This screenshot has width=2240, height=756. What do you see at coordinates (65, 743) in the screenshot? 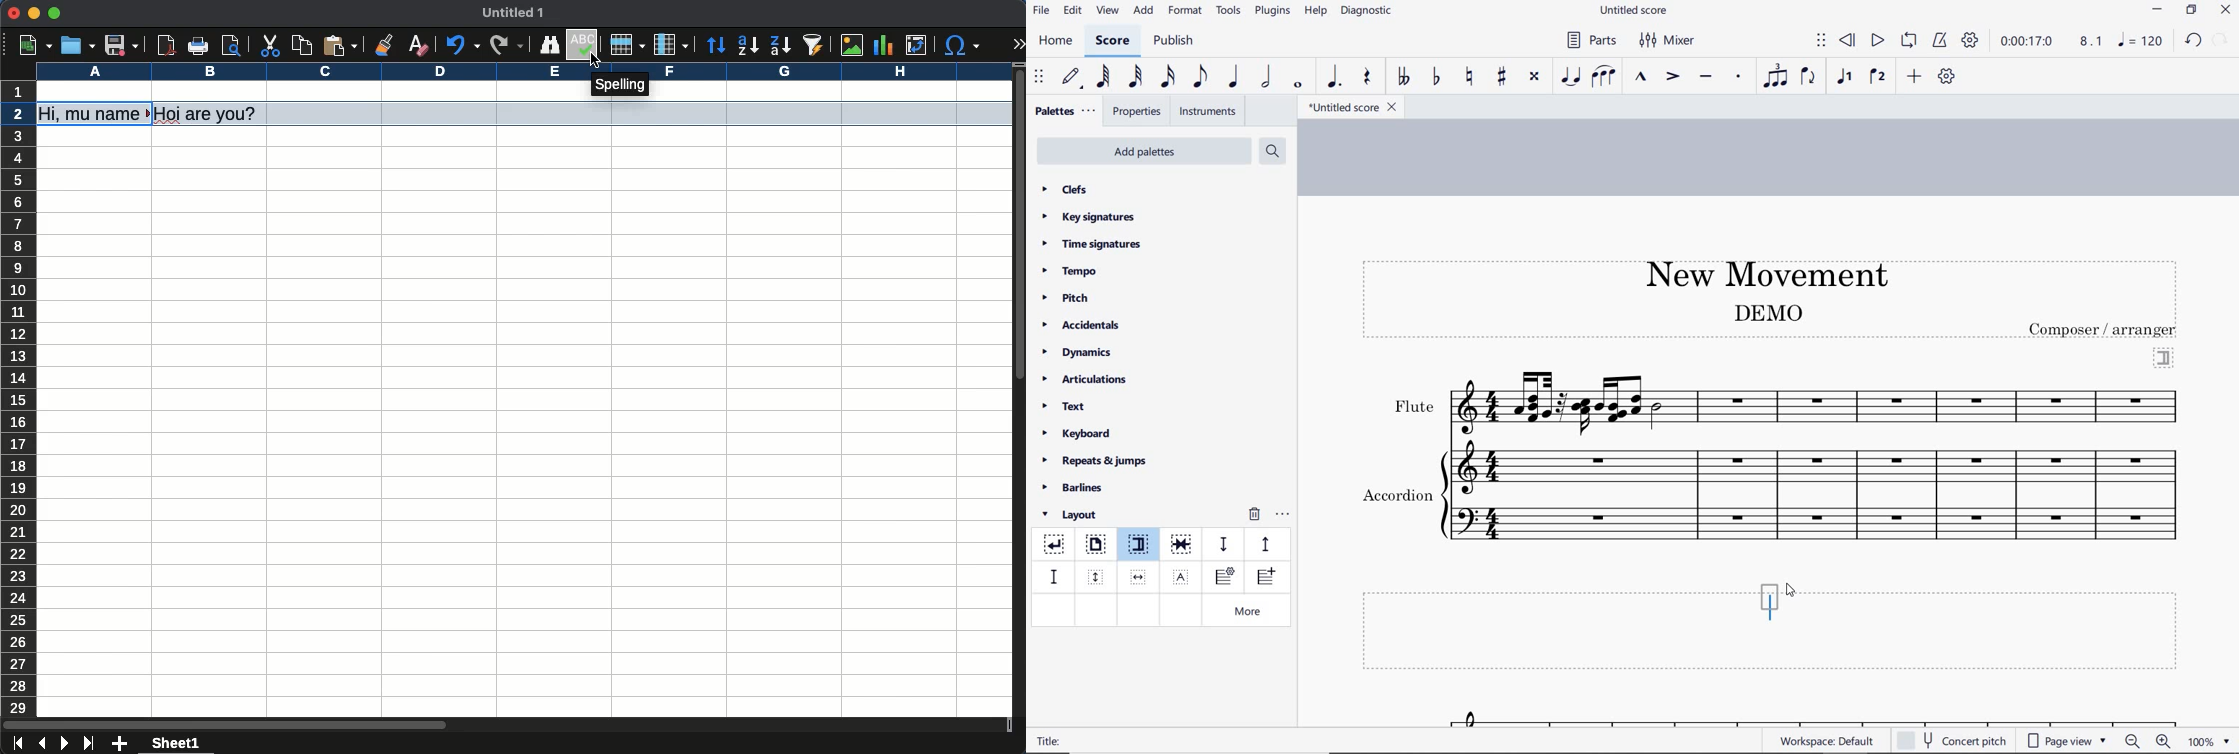
I see `next sheet` at bounding box center [65, 743].